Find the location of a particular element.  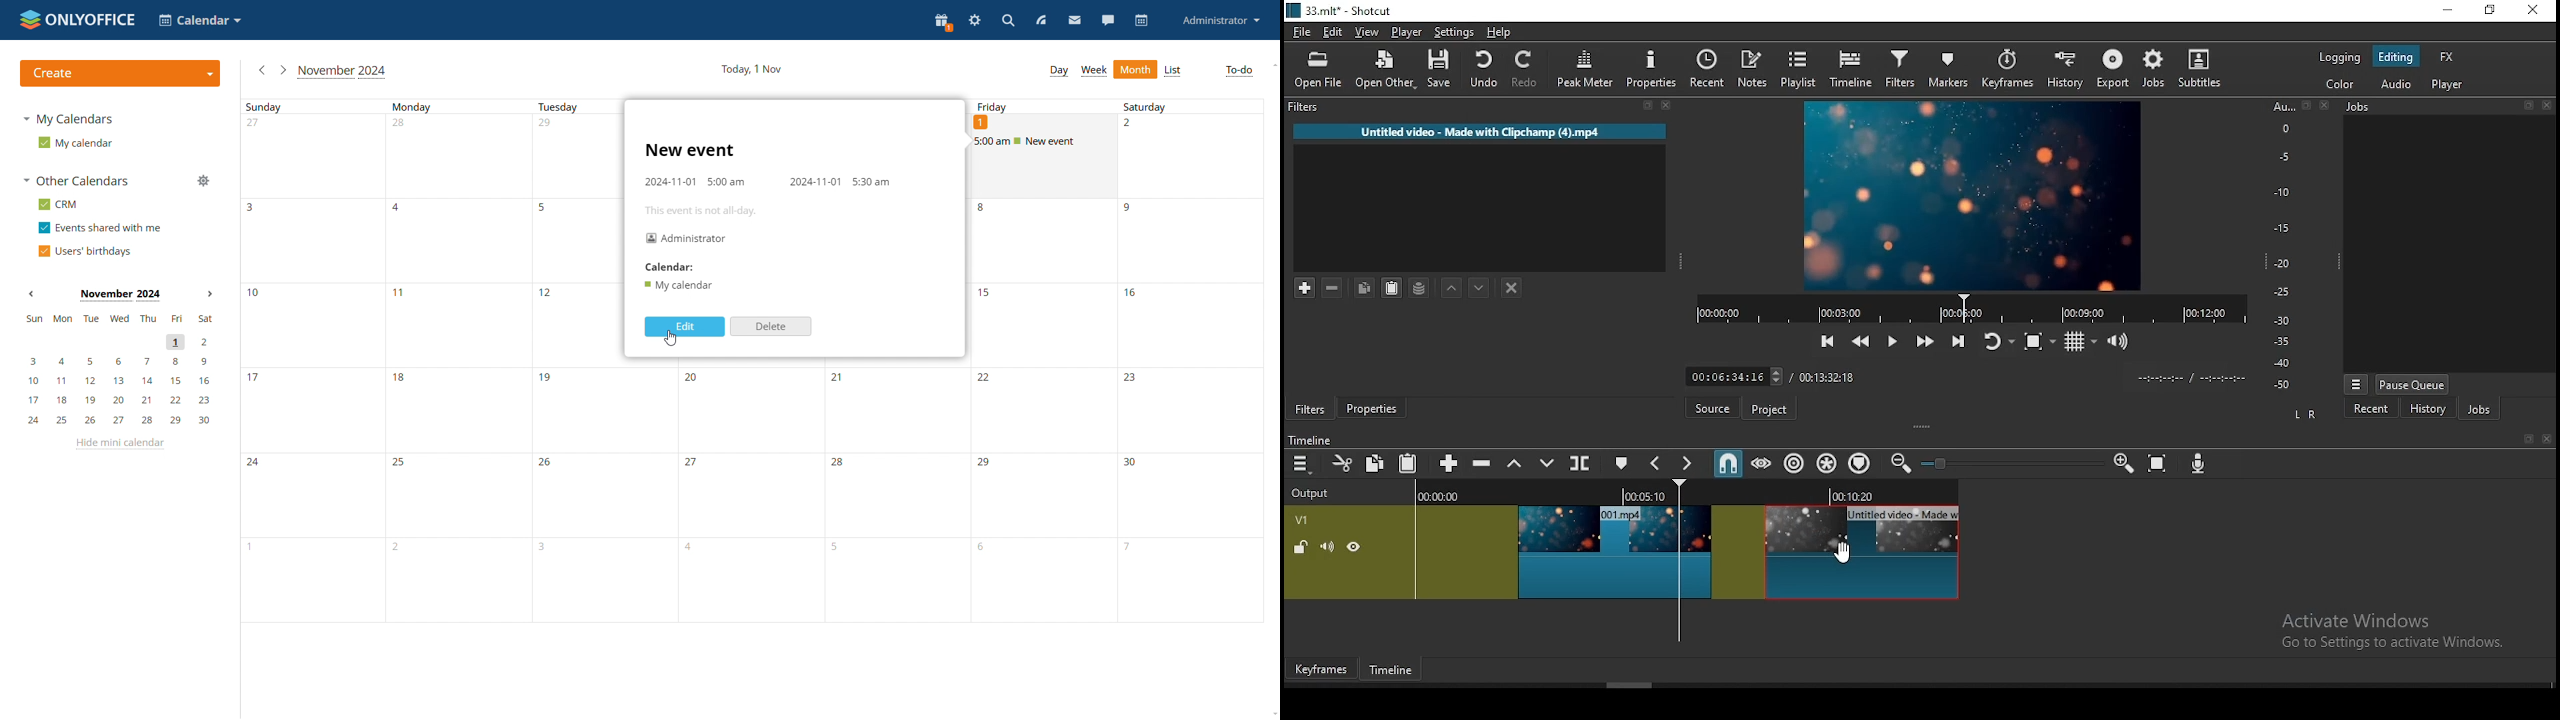

history is located at coordinates (2426, 409).